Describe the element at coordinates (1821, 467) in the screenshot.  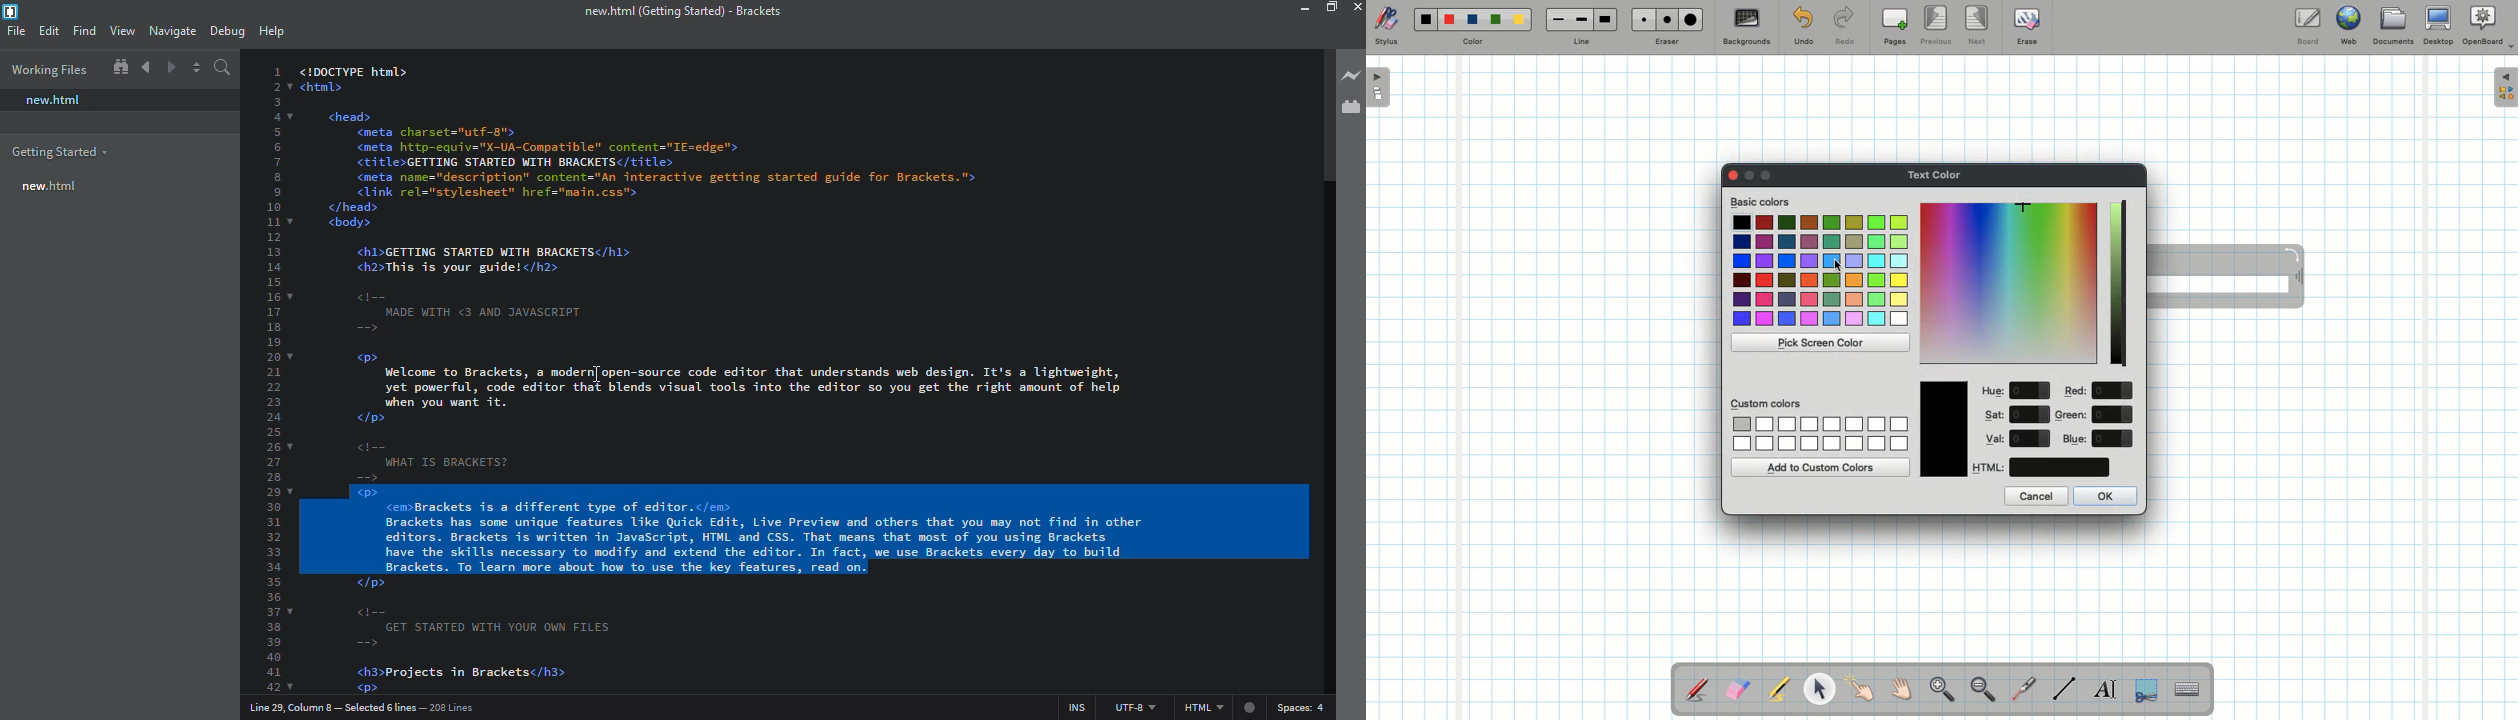
I see `Add to custom colors` at that location.